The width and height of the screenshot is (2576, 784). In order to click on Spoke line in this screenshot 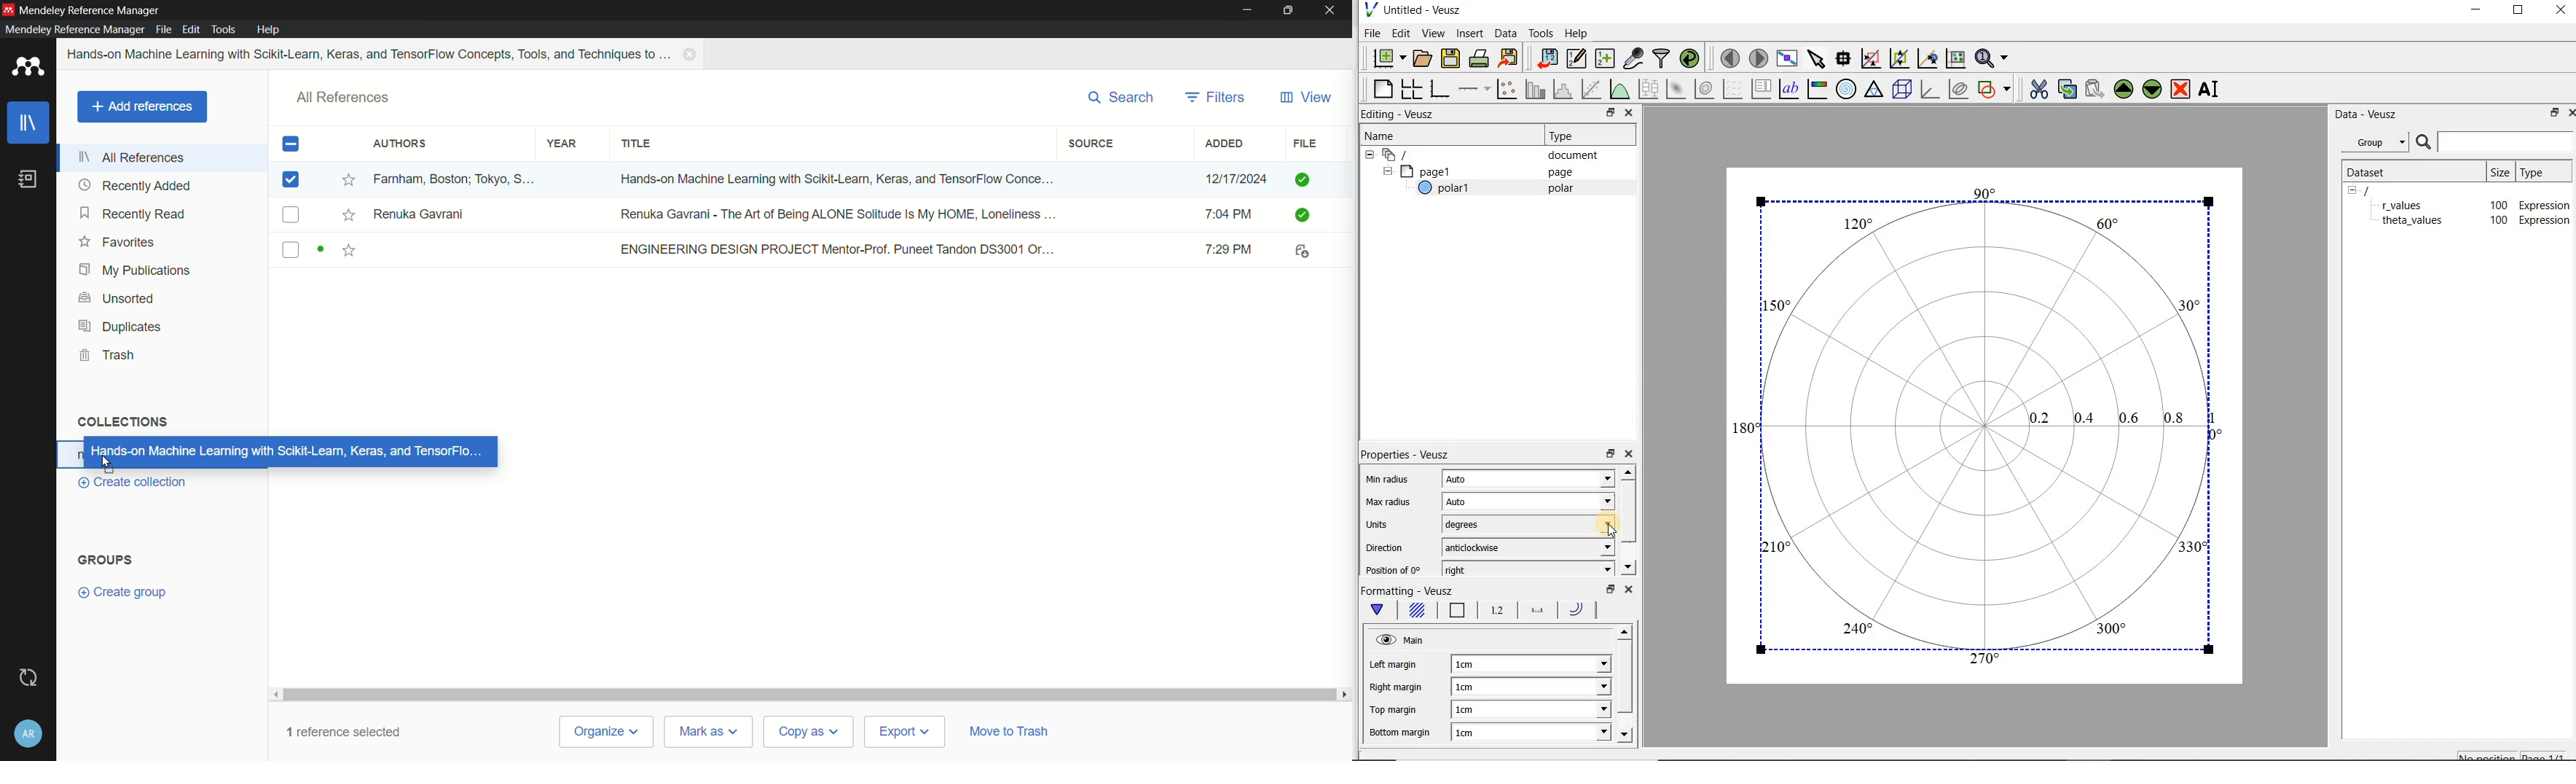, I will do `click(1539, 612)`.